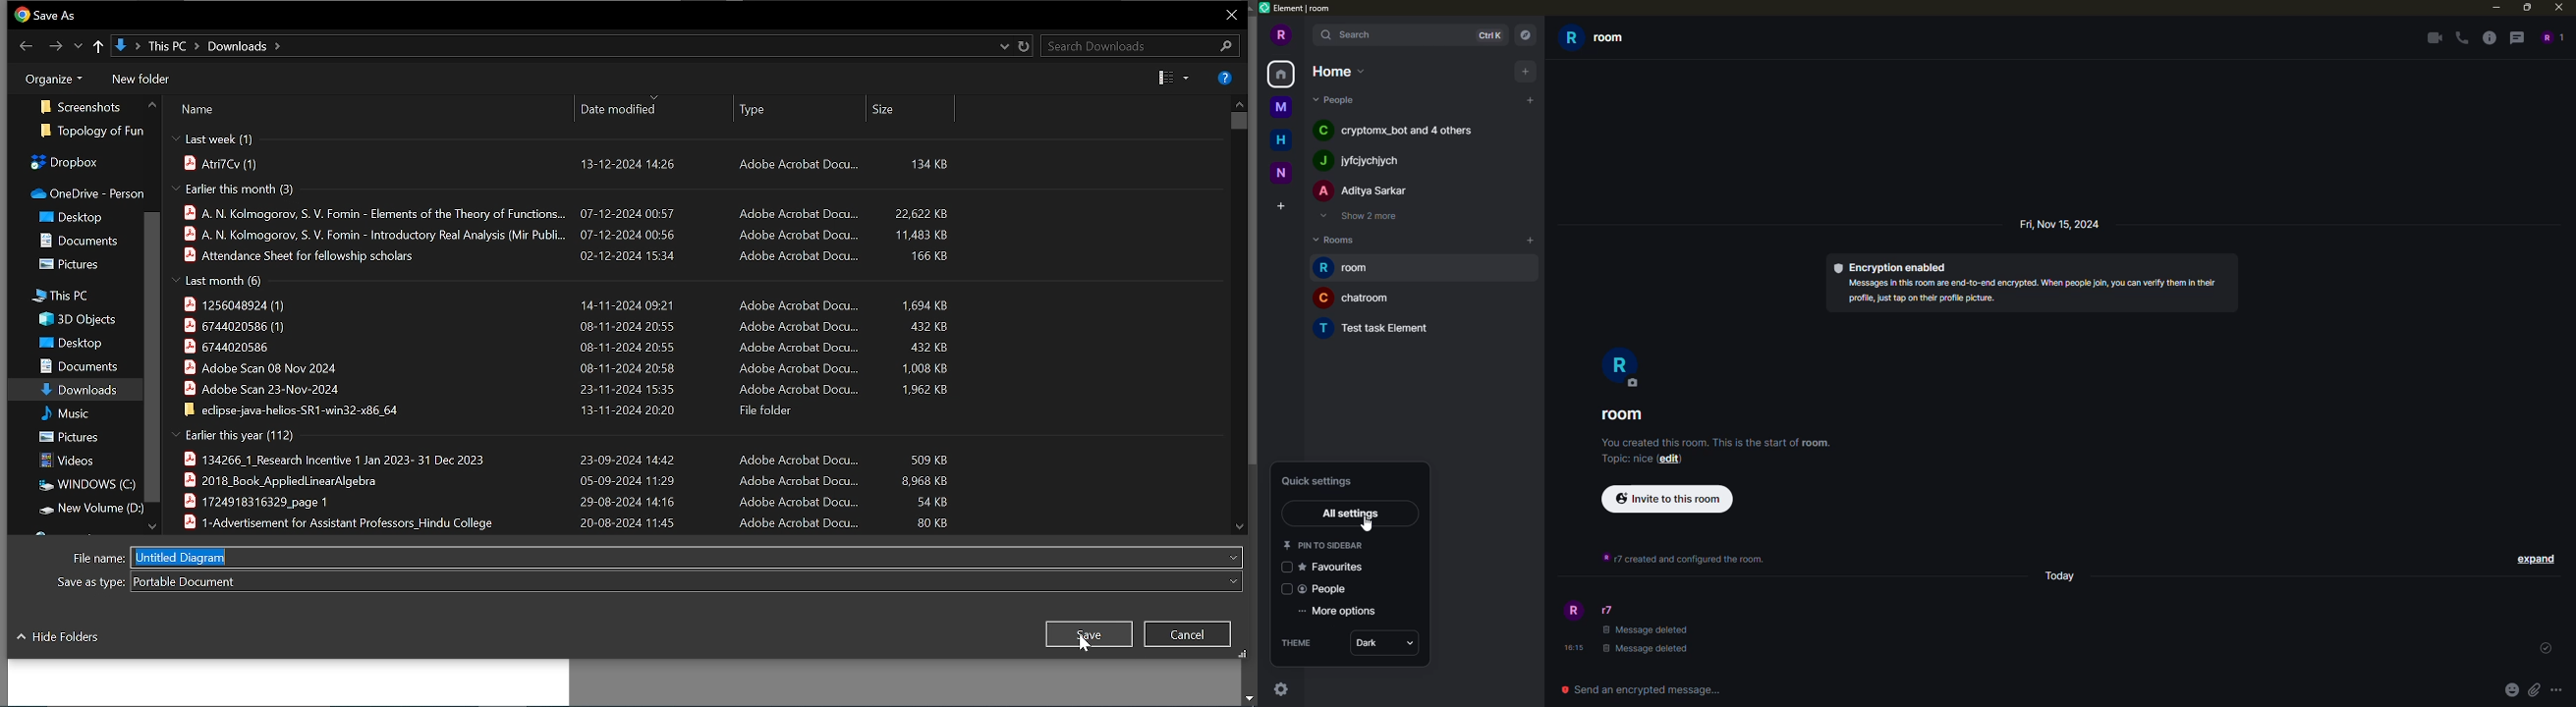  Describe the element at coordinates (625, 305) in the screenshot. I see `14-11-2024 09:21` at that location.